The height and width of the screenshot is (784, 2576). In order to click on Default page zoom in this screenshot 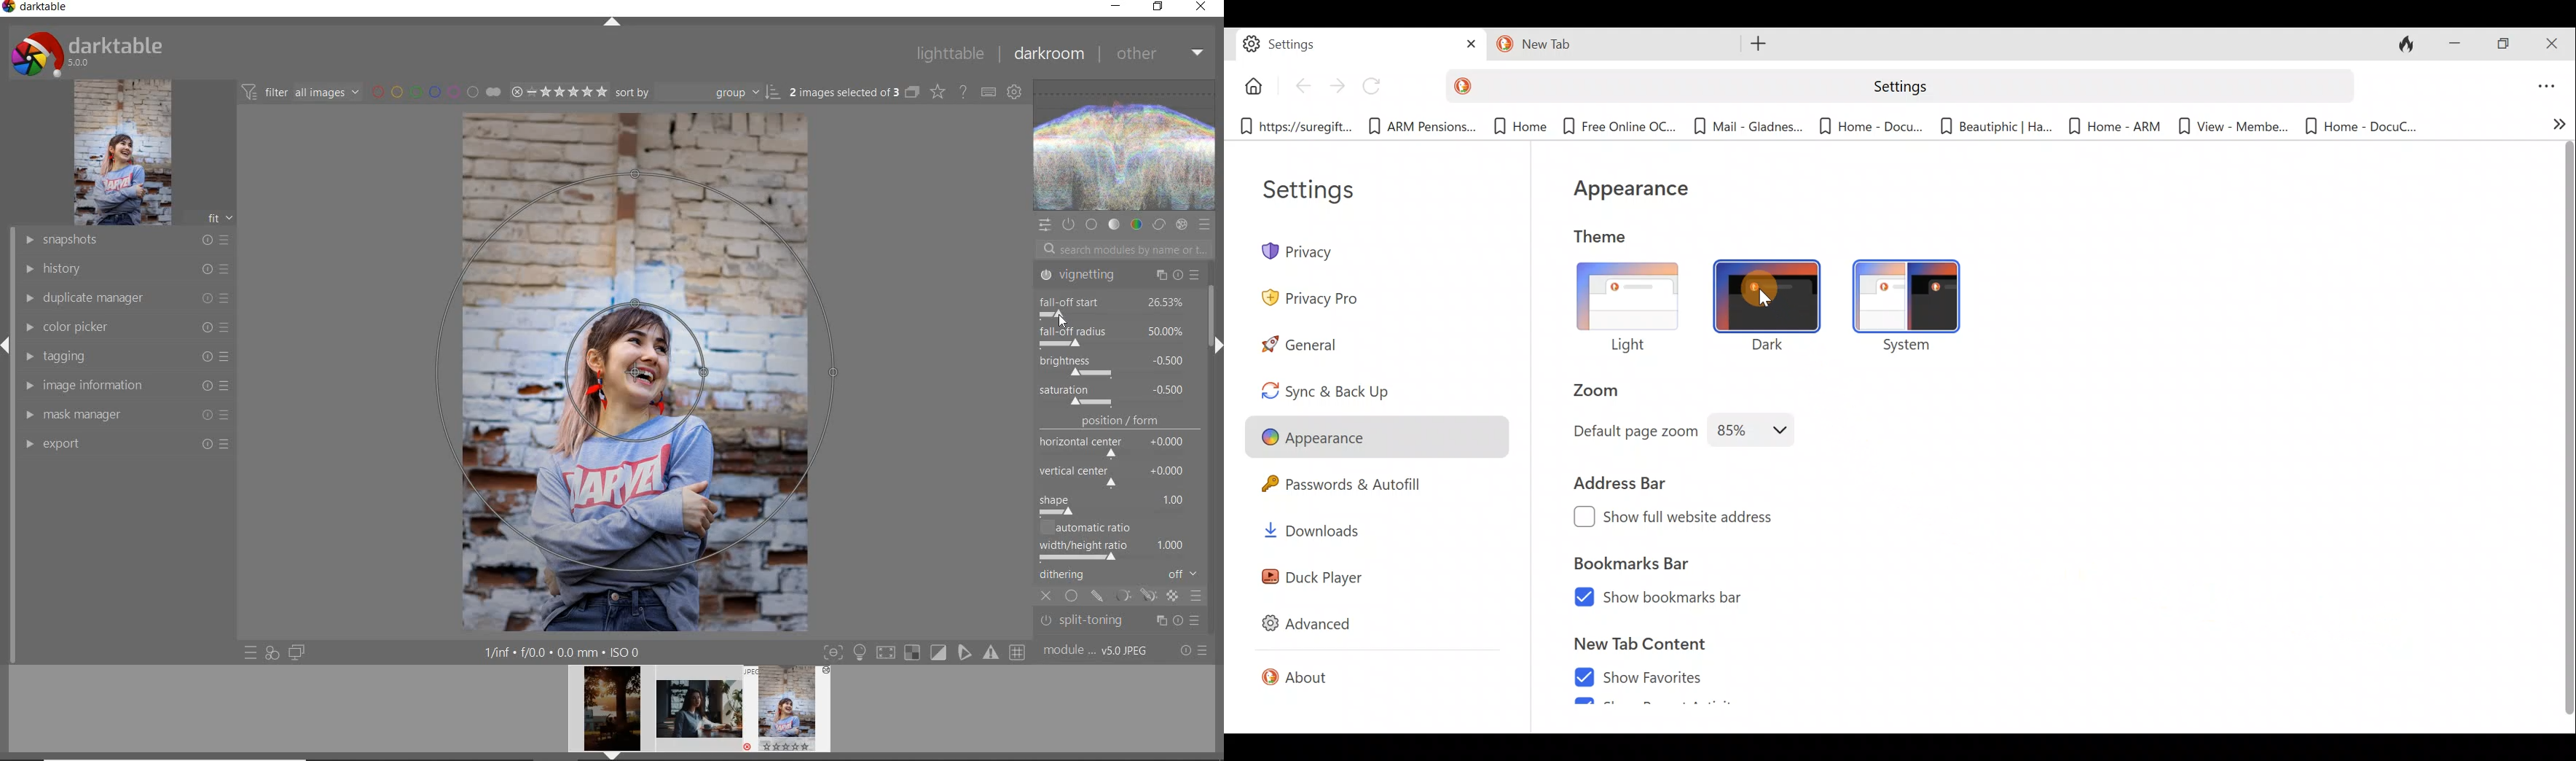, I will do `click(1677, 434)`.